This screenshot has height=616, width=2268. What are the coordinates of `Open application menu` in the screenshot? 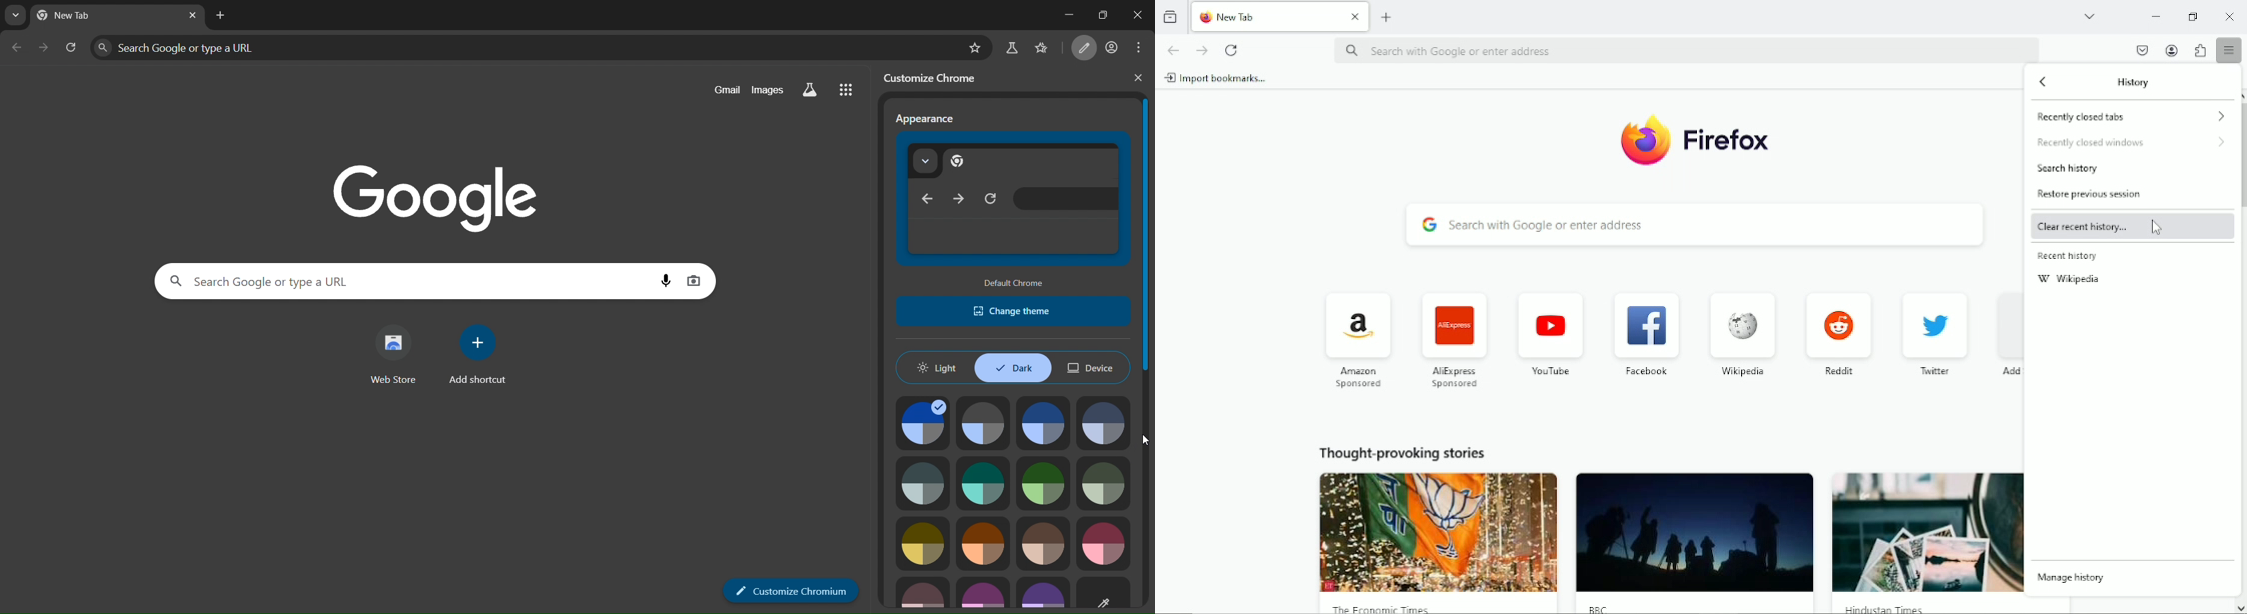 It's located at (2230, 50).